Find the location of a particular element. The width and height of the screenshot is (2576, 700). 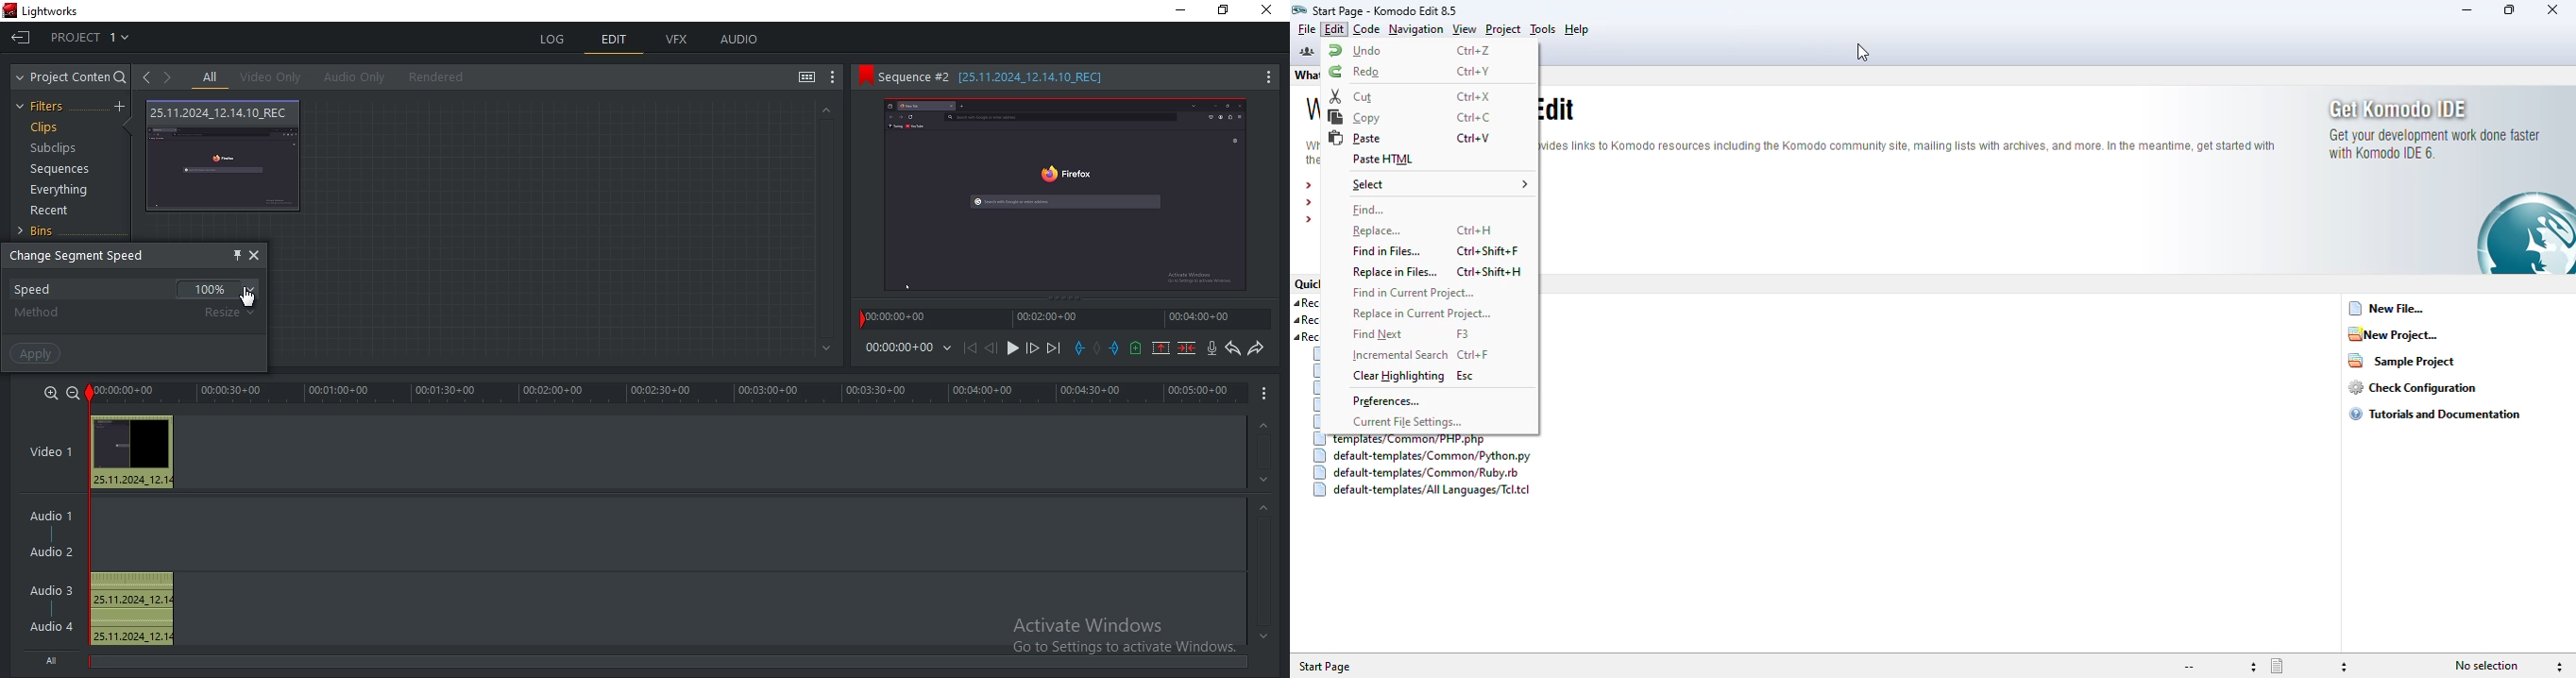

undo is located at coordinates (1230, 348).